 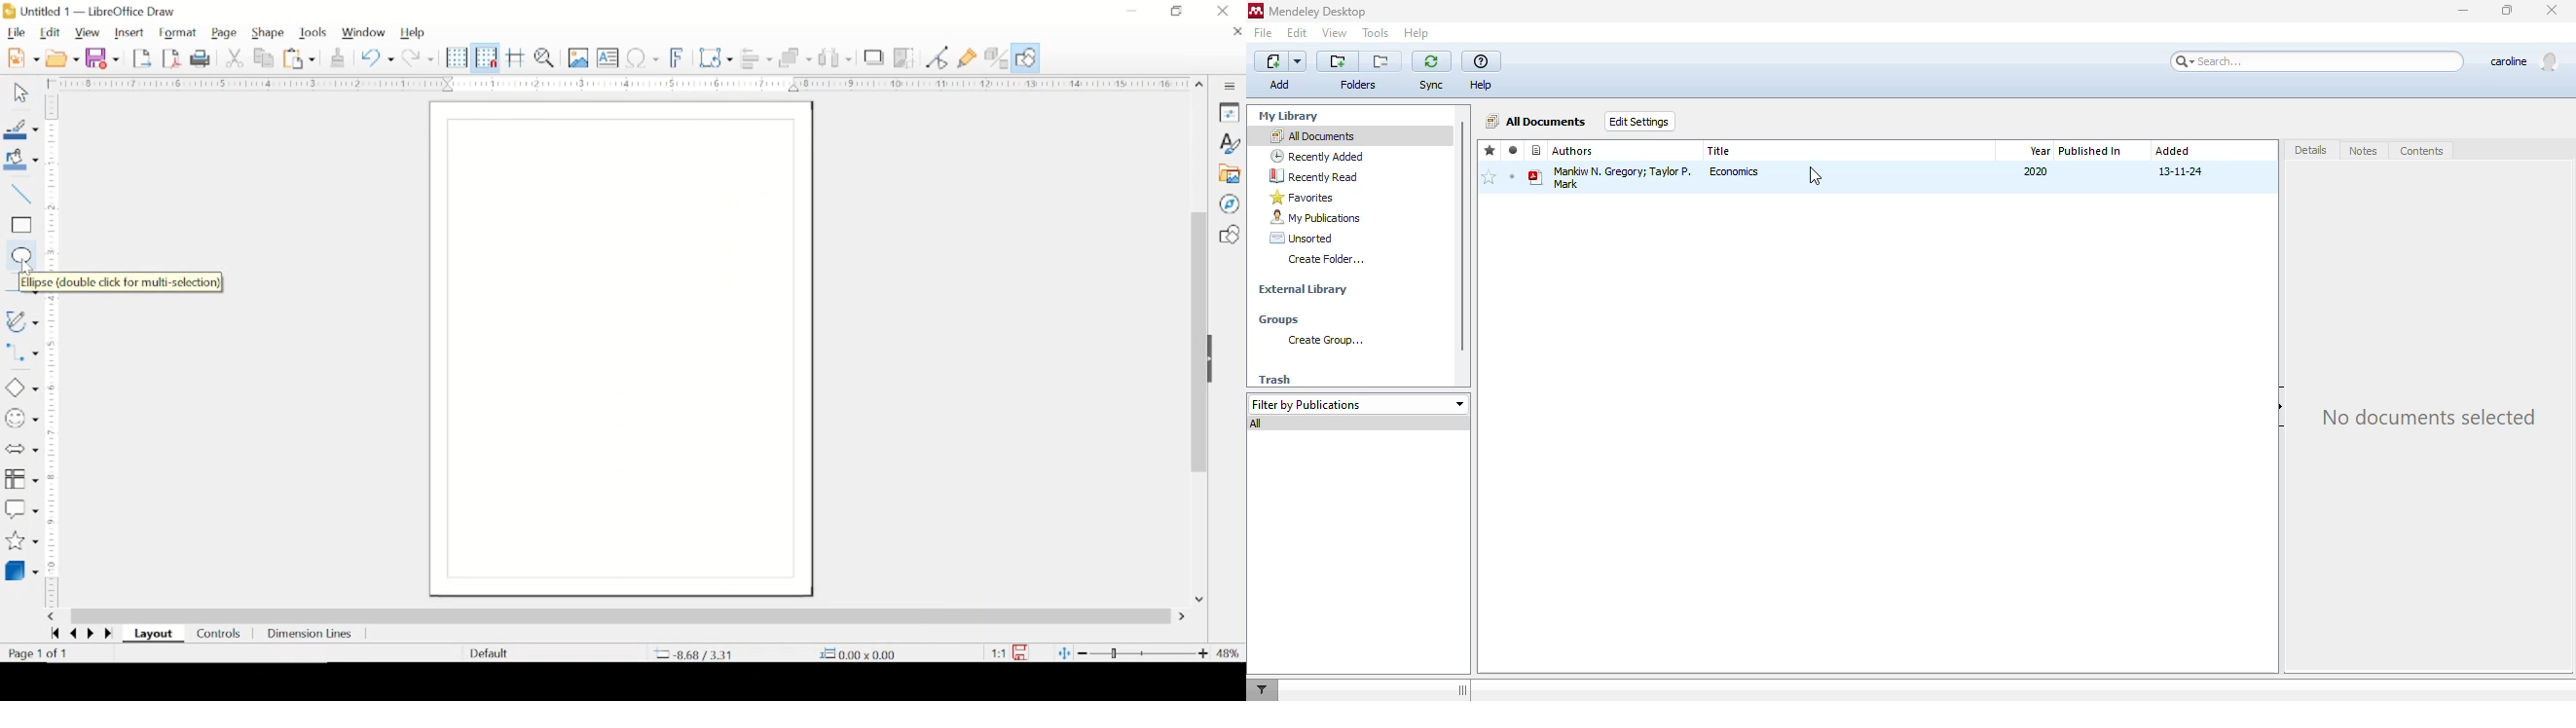 I want to click on go back, so click(x=70, y=635).